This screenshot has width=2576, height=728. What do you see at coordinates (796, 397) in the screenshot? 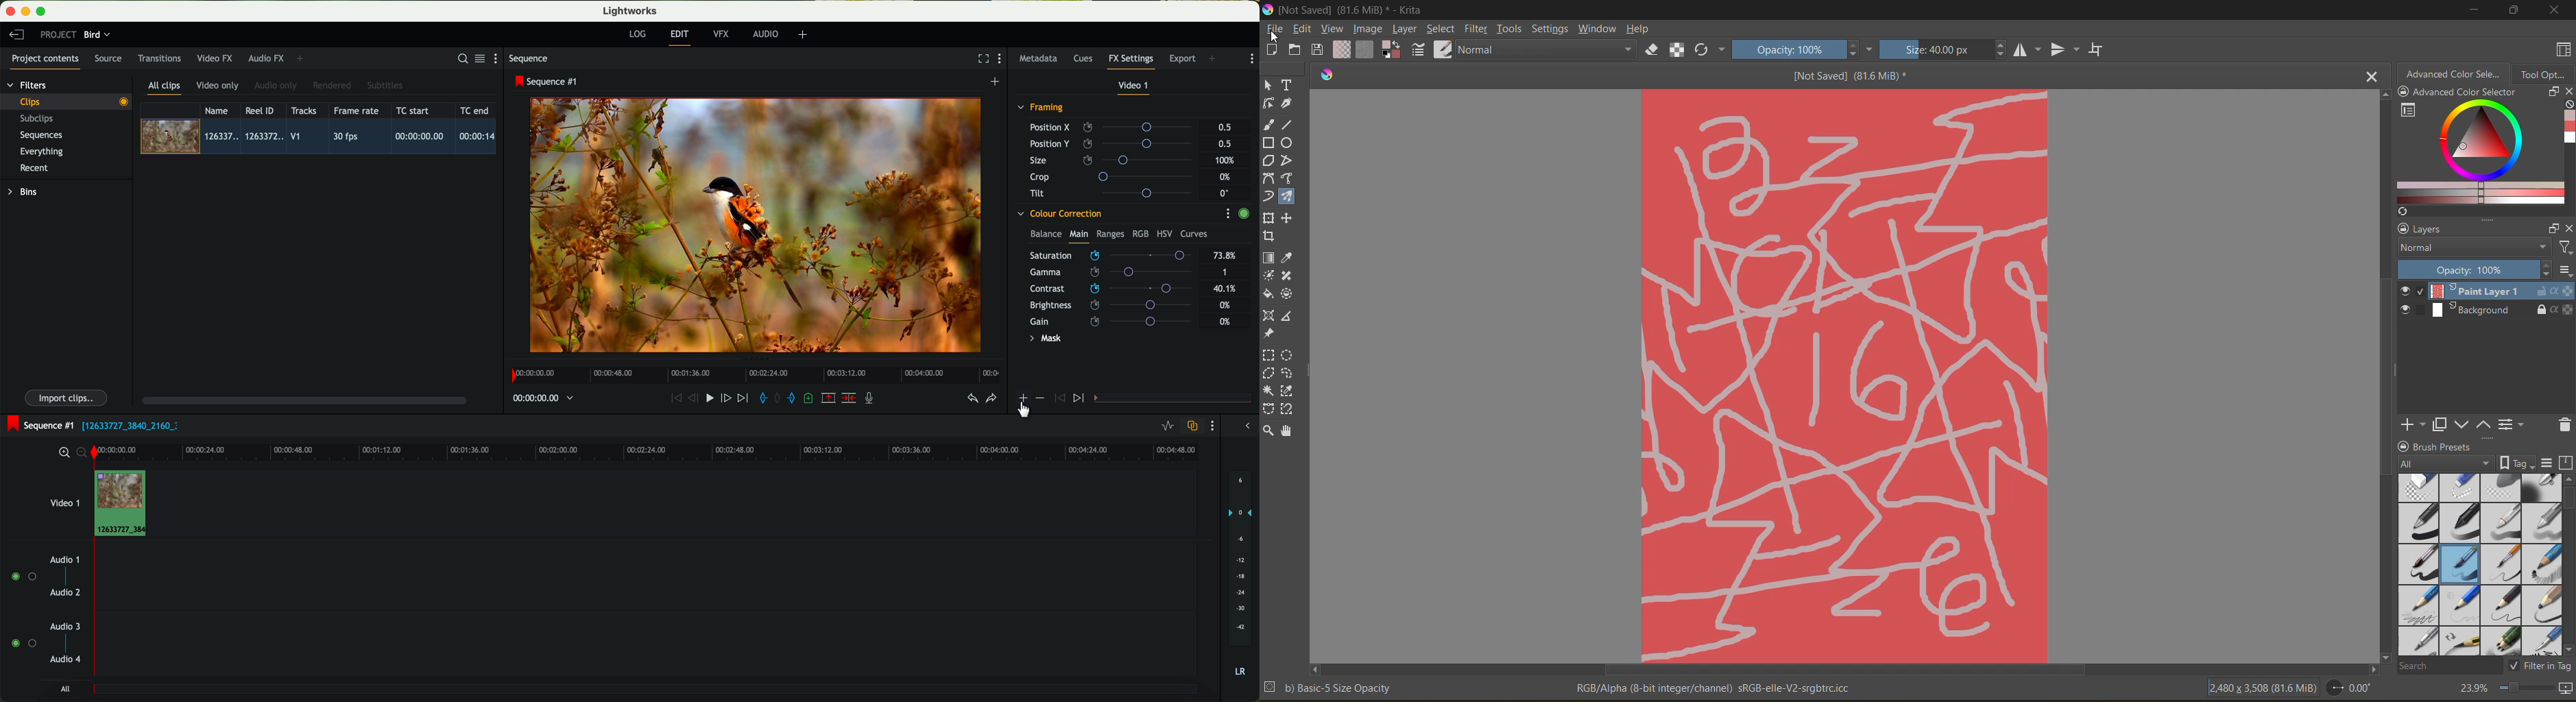
I see `add 'out' mark` at bounding box center [796, 397].